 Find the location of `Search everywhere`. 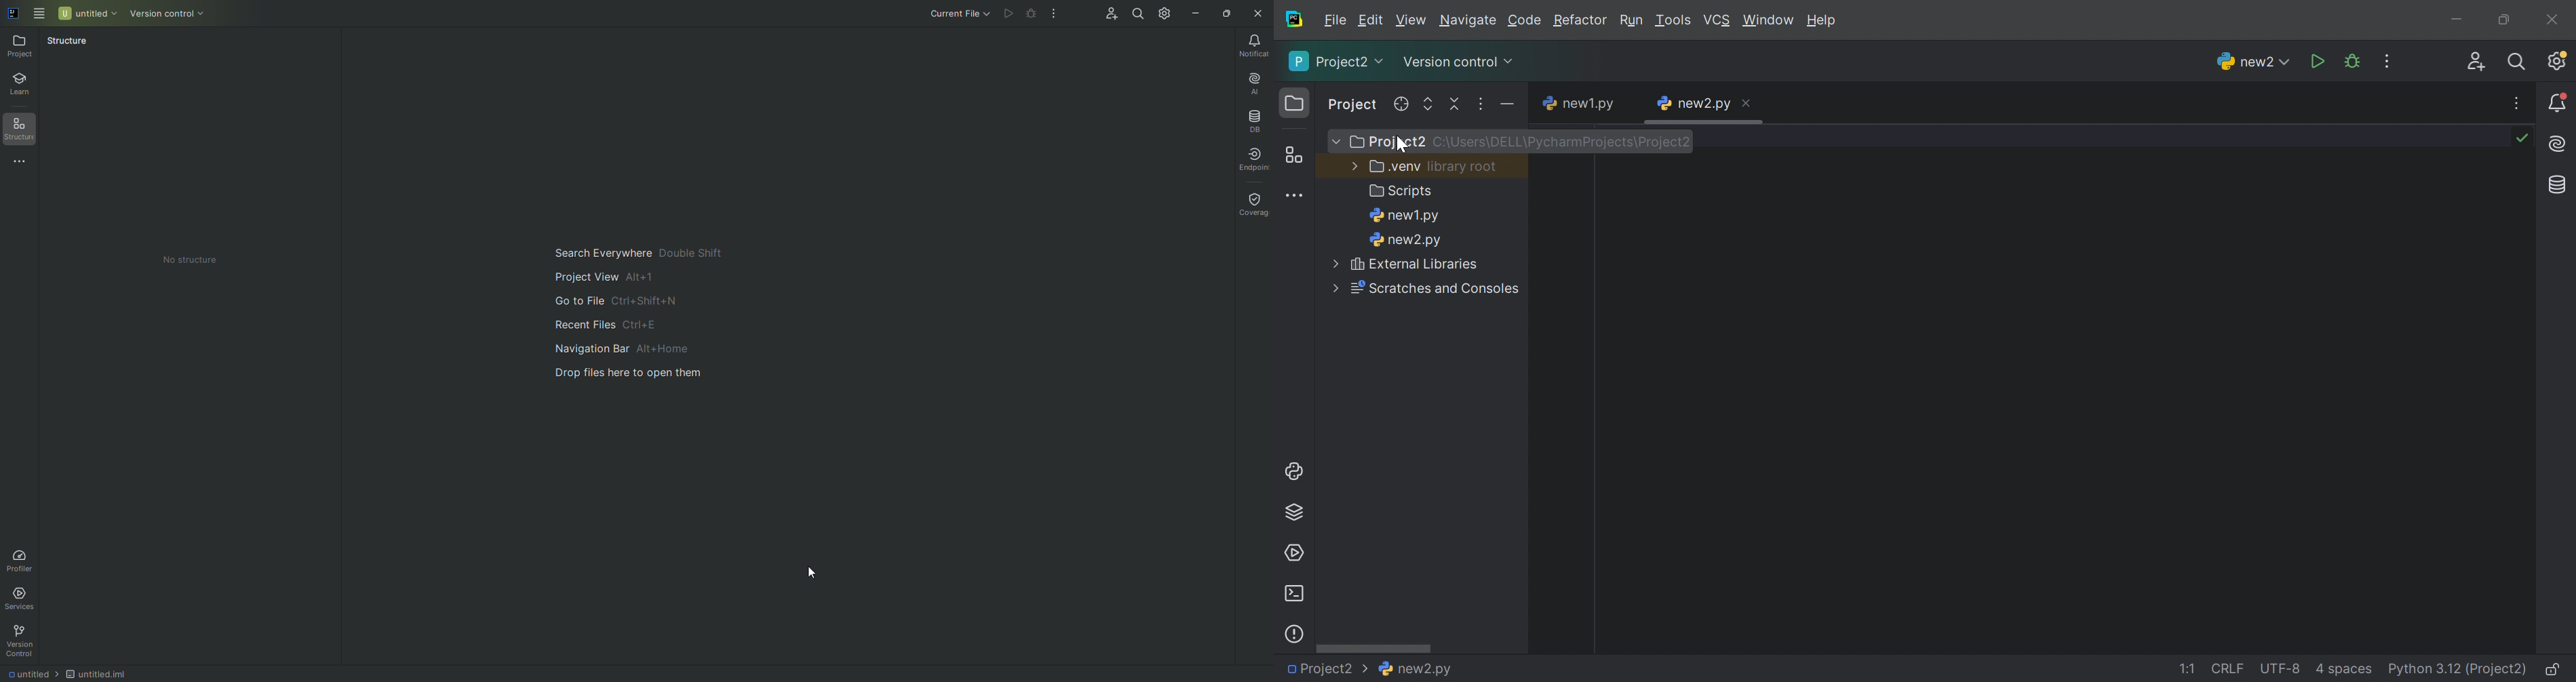

Search everywhere is located at coordinates (2519, 64).